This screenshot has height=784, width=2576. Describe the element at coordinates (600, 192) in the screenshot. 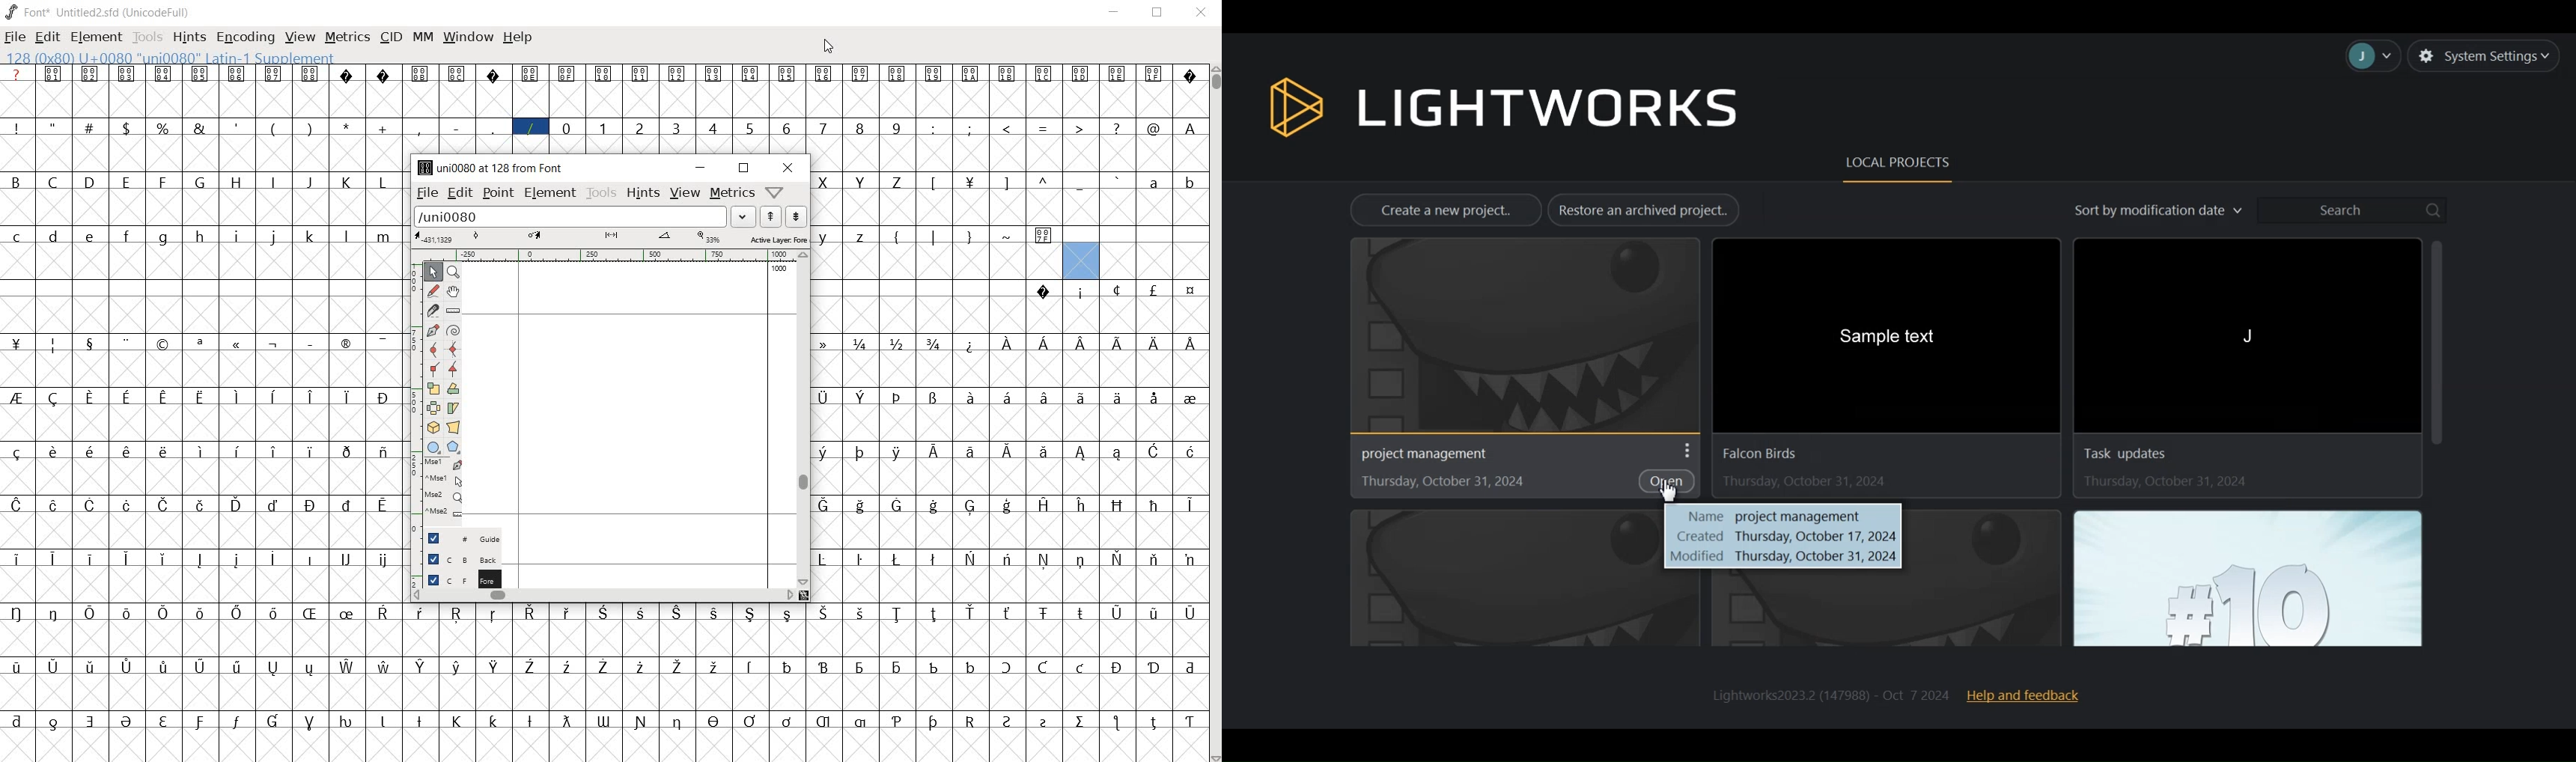

I see `tools` at that location.